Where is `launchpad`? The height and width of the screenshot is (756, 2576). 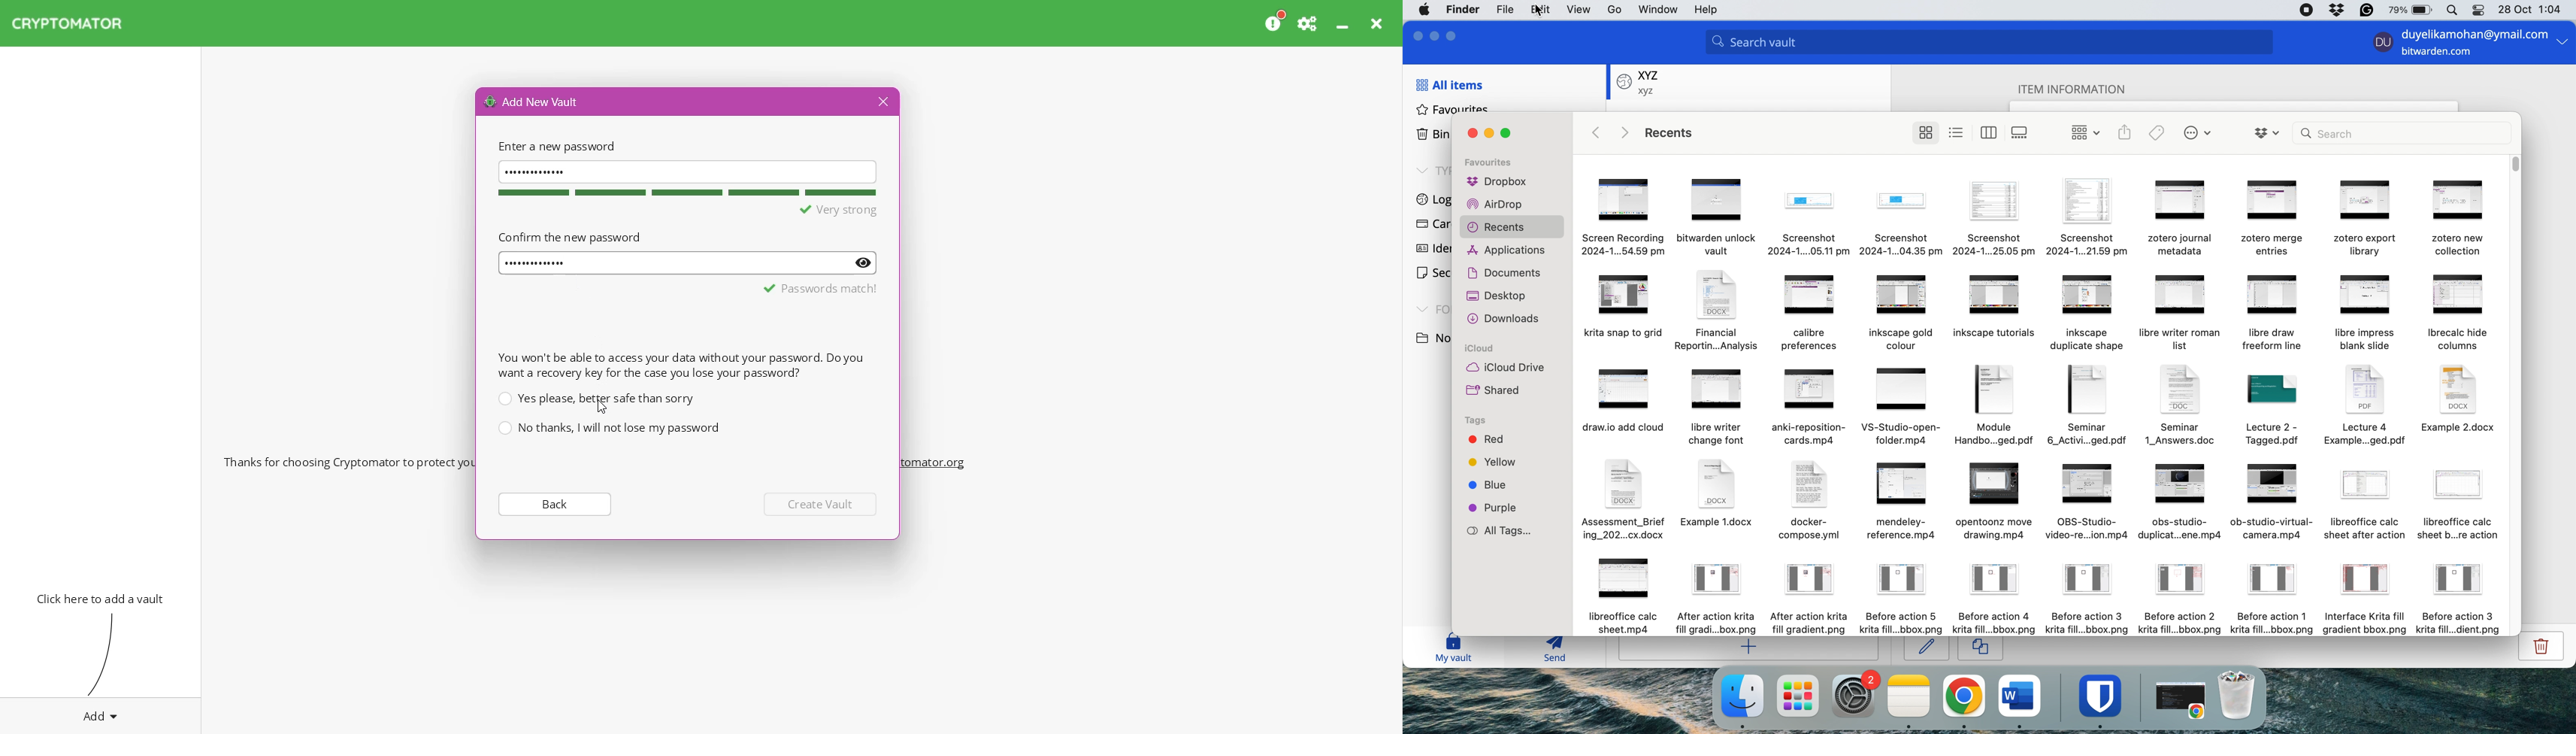 launchpad is located at coordinates (1798, 695).